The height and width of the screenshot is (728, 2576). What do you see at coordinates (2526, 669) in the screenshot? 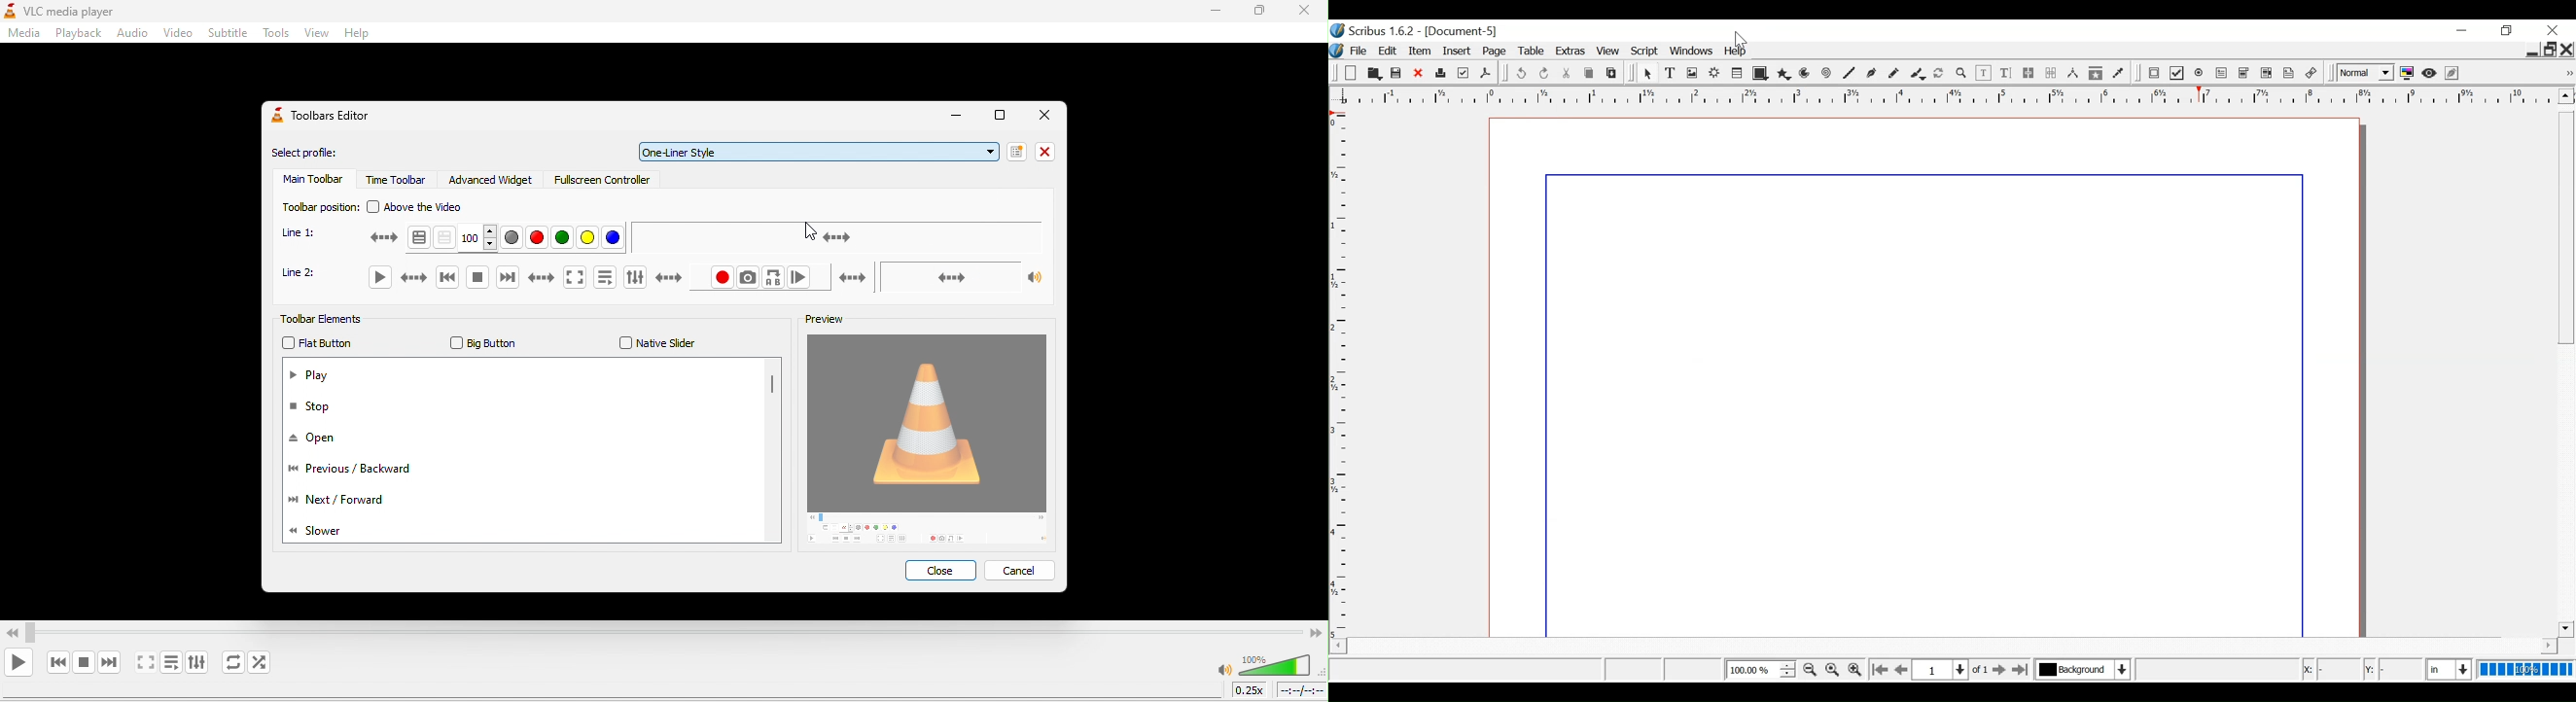
I see `100%` at bounding box center [2526, 669].